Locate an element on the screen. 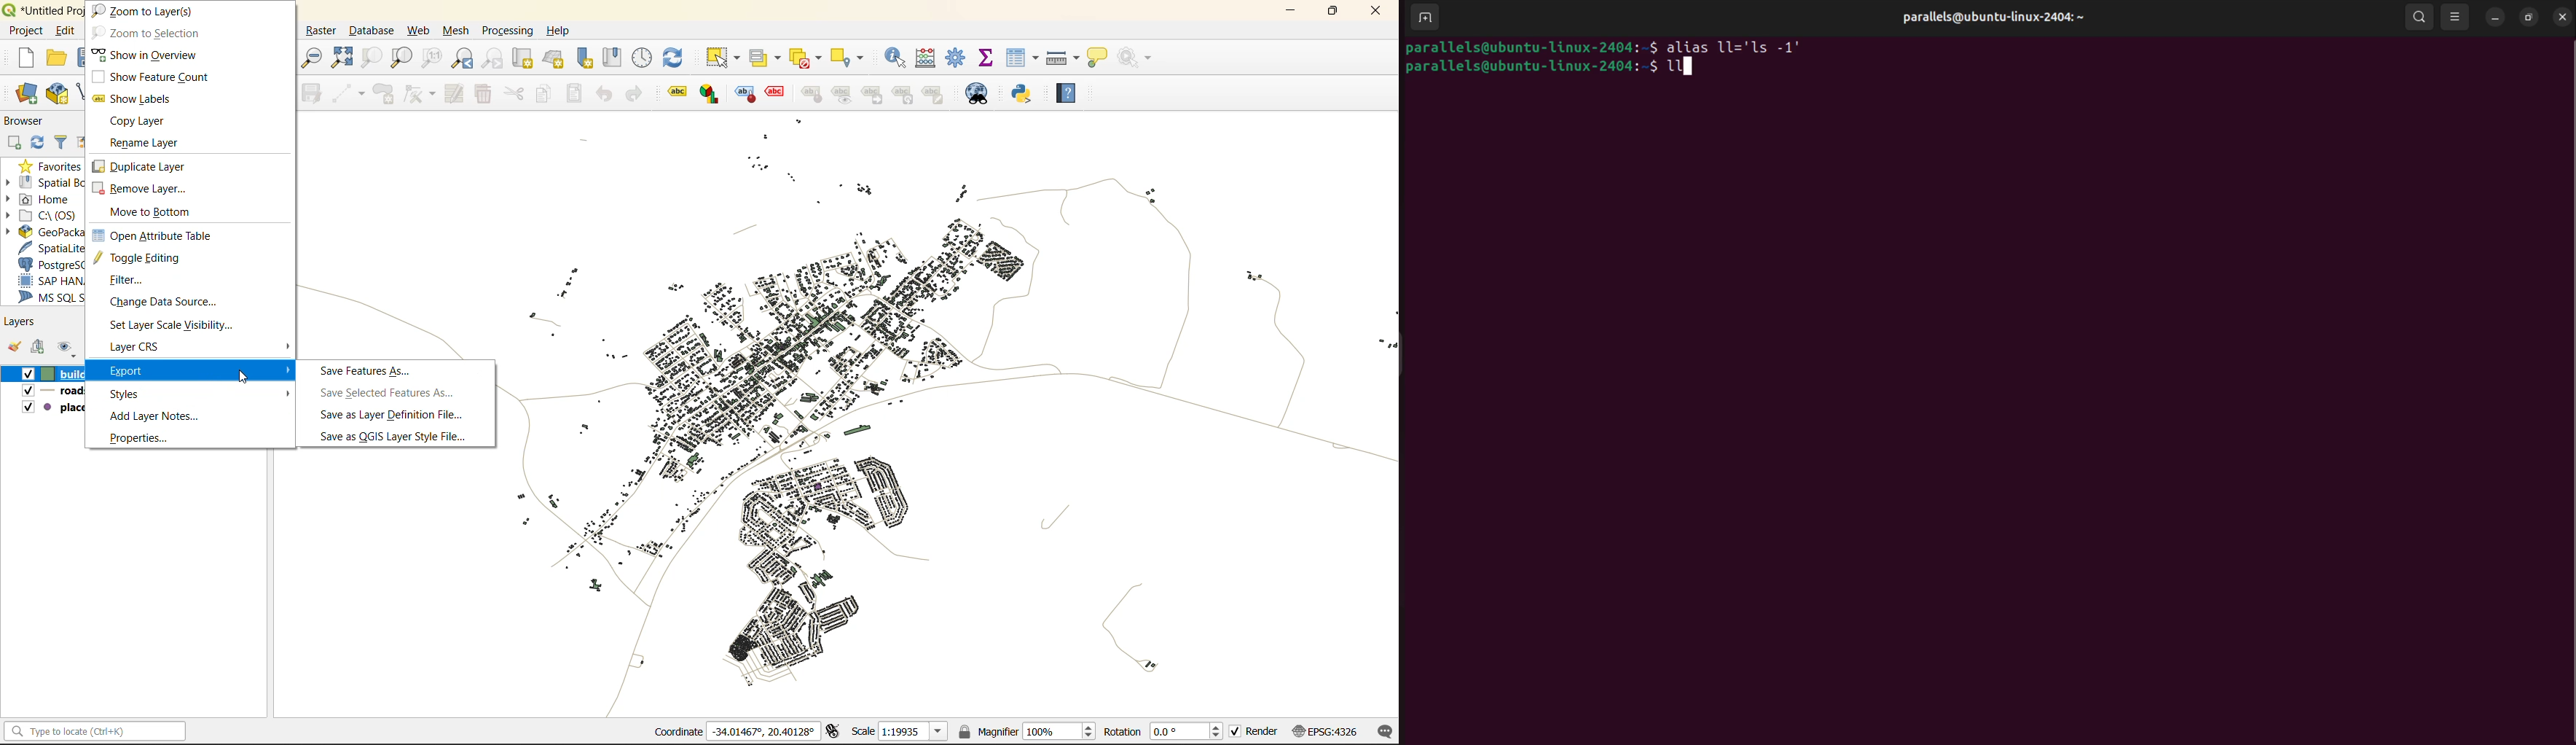 The height and width of the screenshot is (756, 2576). copy is located at coordinates (541, 94).